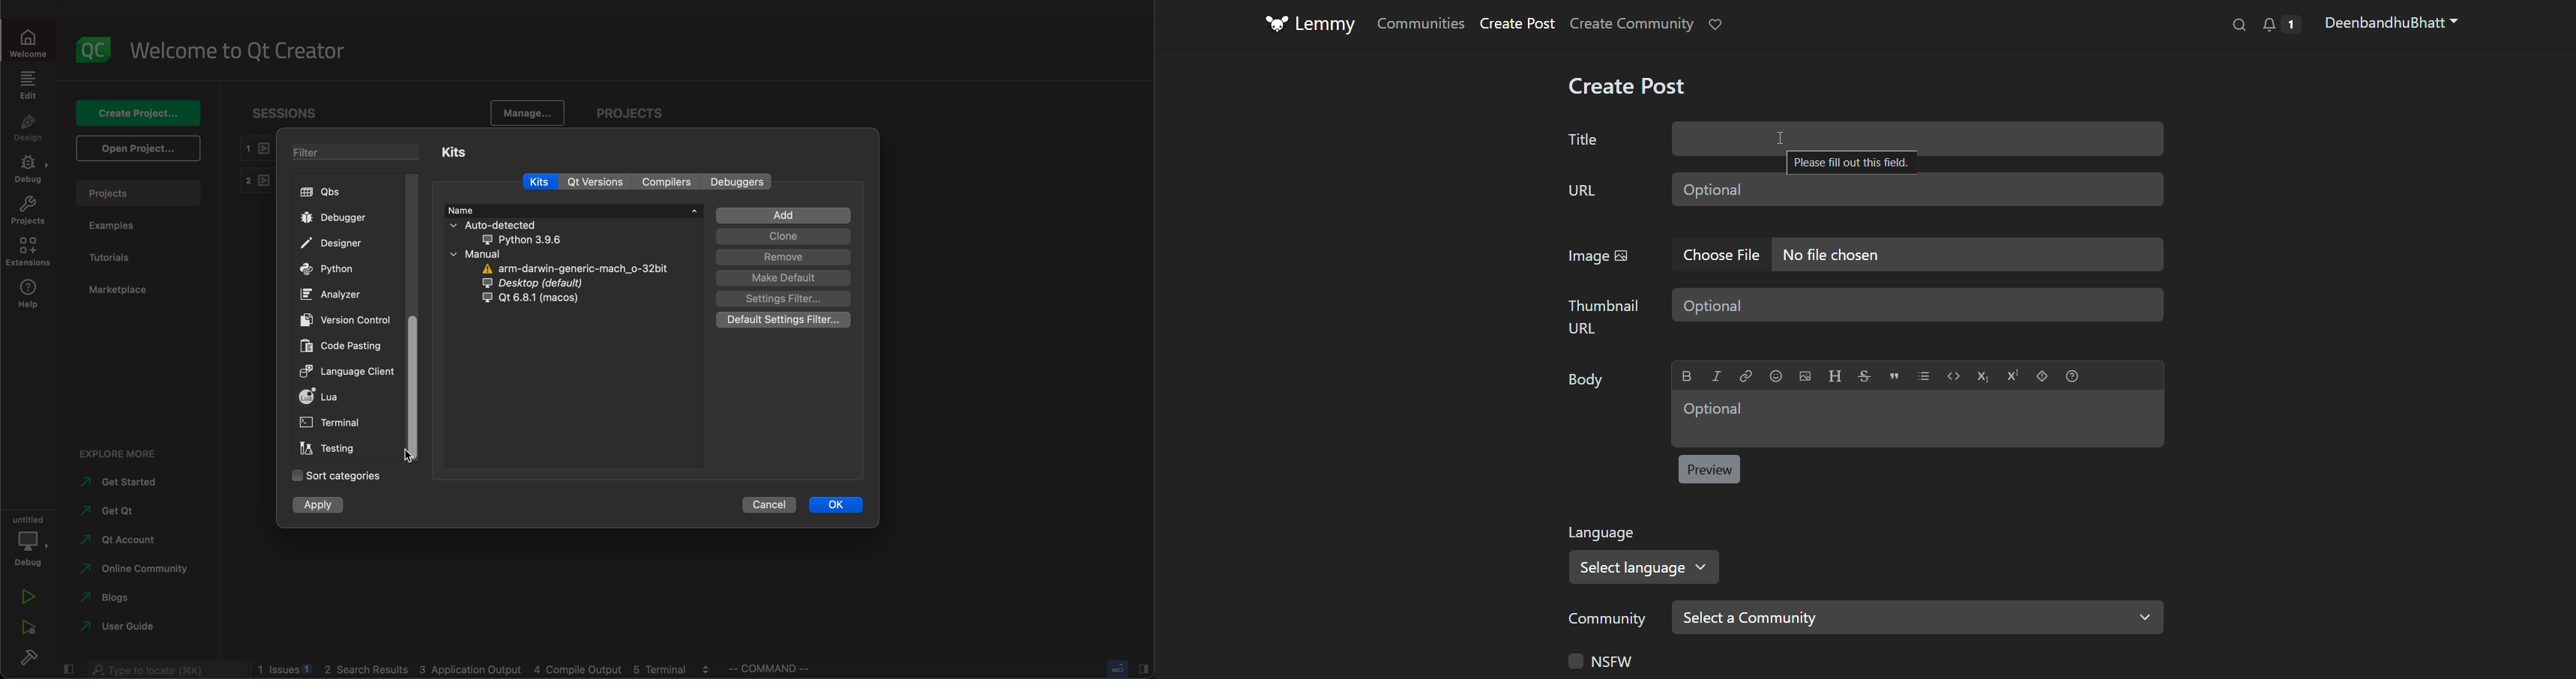  Describe the element at coordinates (118, 628) in the screenshot. I see `guide` at that location.